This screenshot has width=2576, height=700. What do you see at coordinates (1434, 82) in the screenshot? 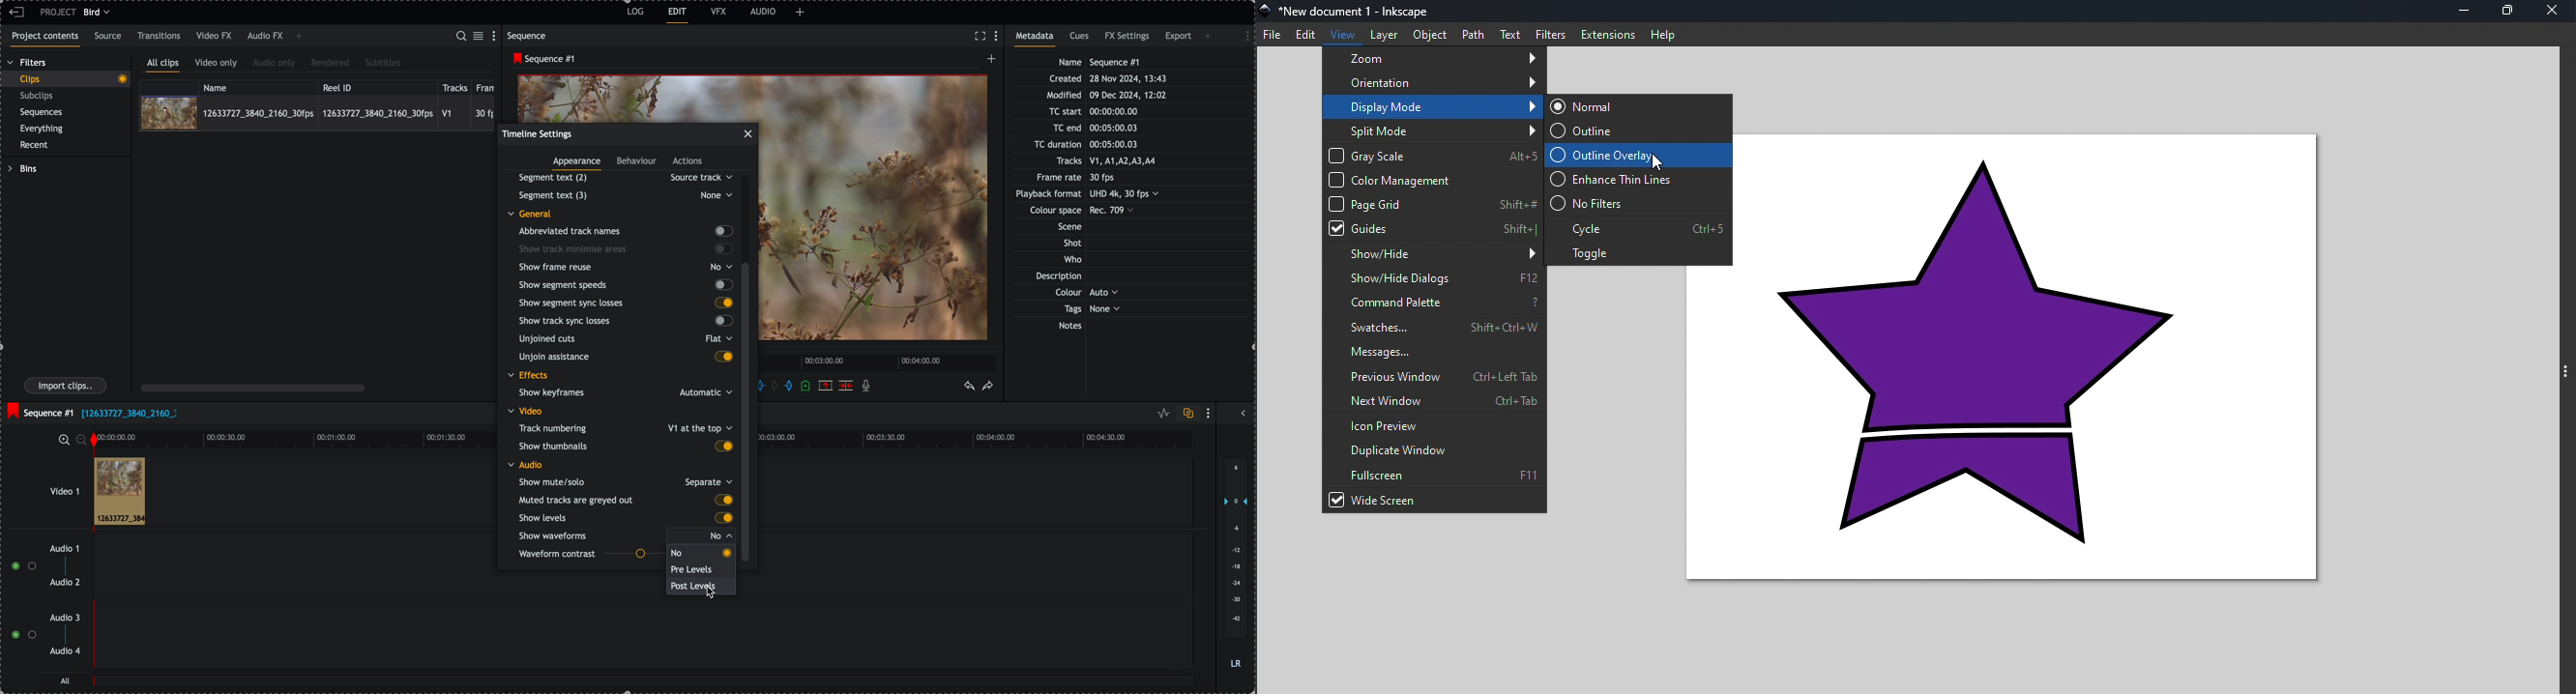
I see `Orientation` at bounding box center [1434, 82].